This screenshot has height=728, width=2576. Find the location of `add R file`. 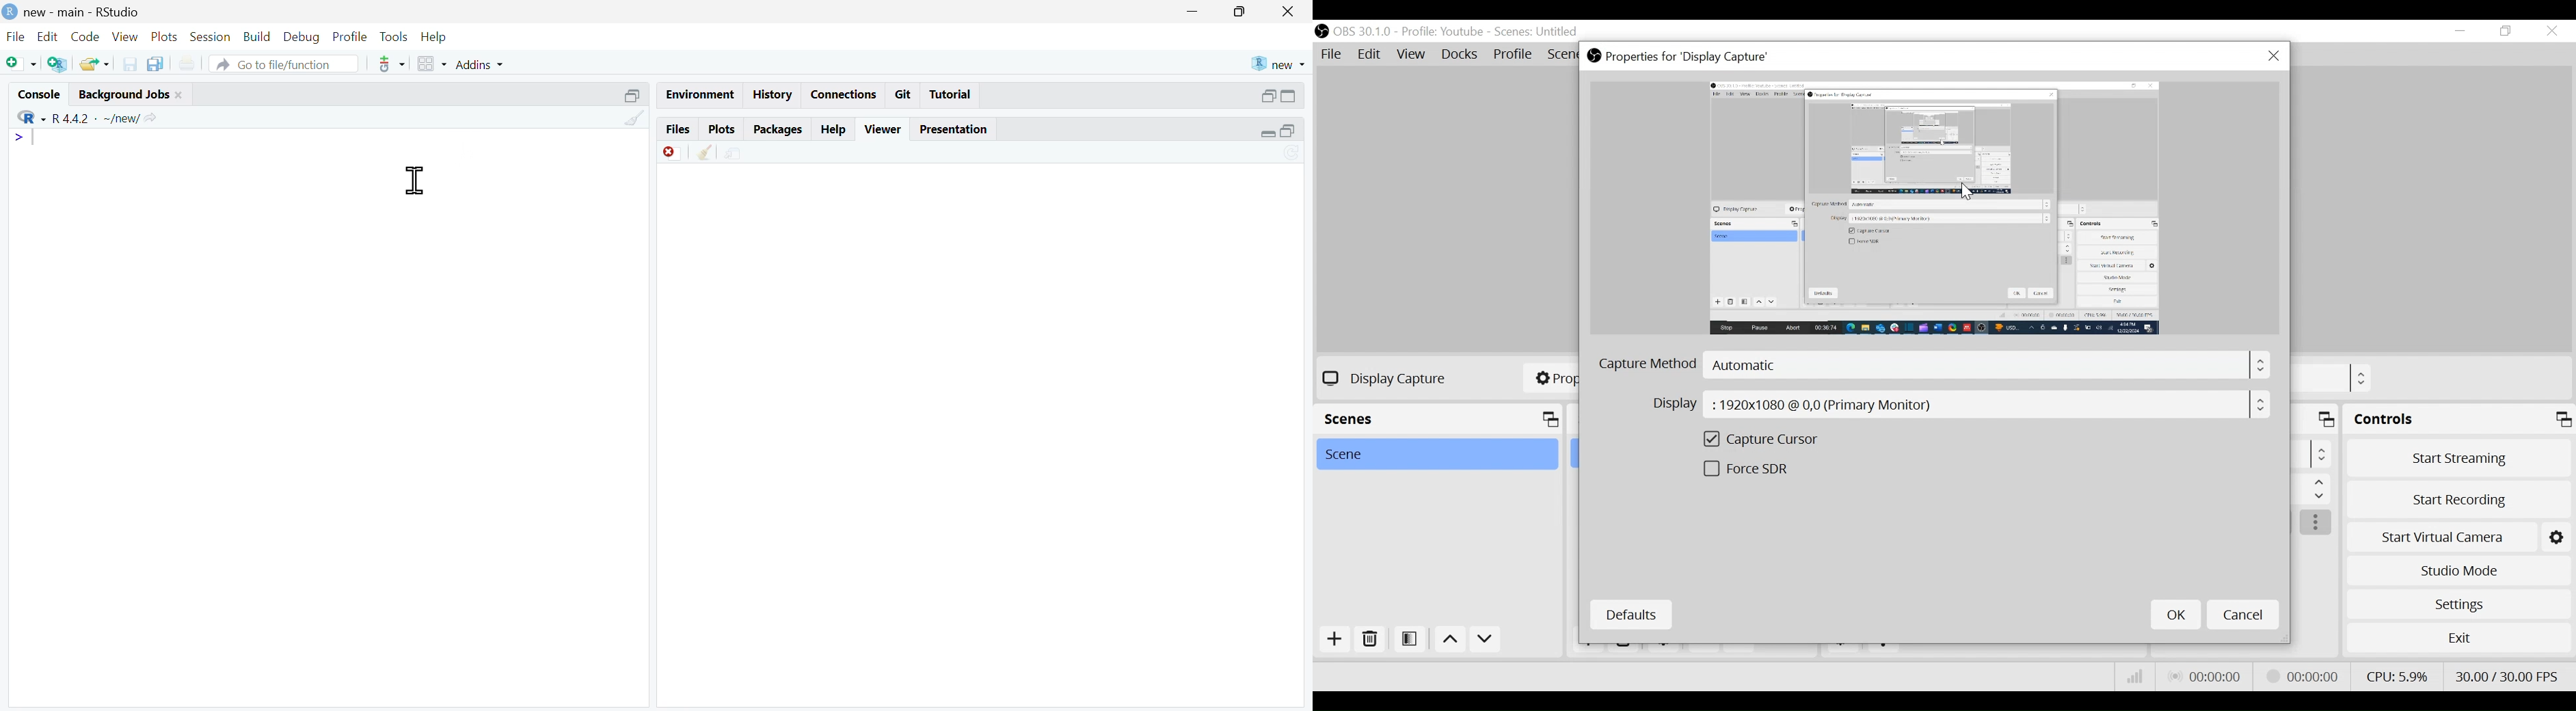

add R file is located at coordinates (59, 63).